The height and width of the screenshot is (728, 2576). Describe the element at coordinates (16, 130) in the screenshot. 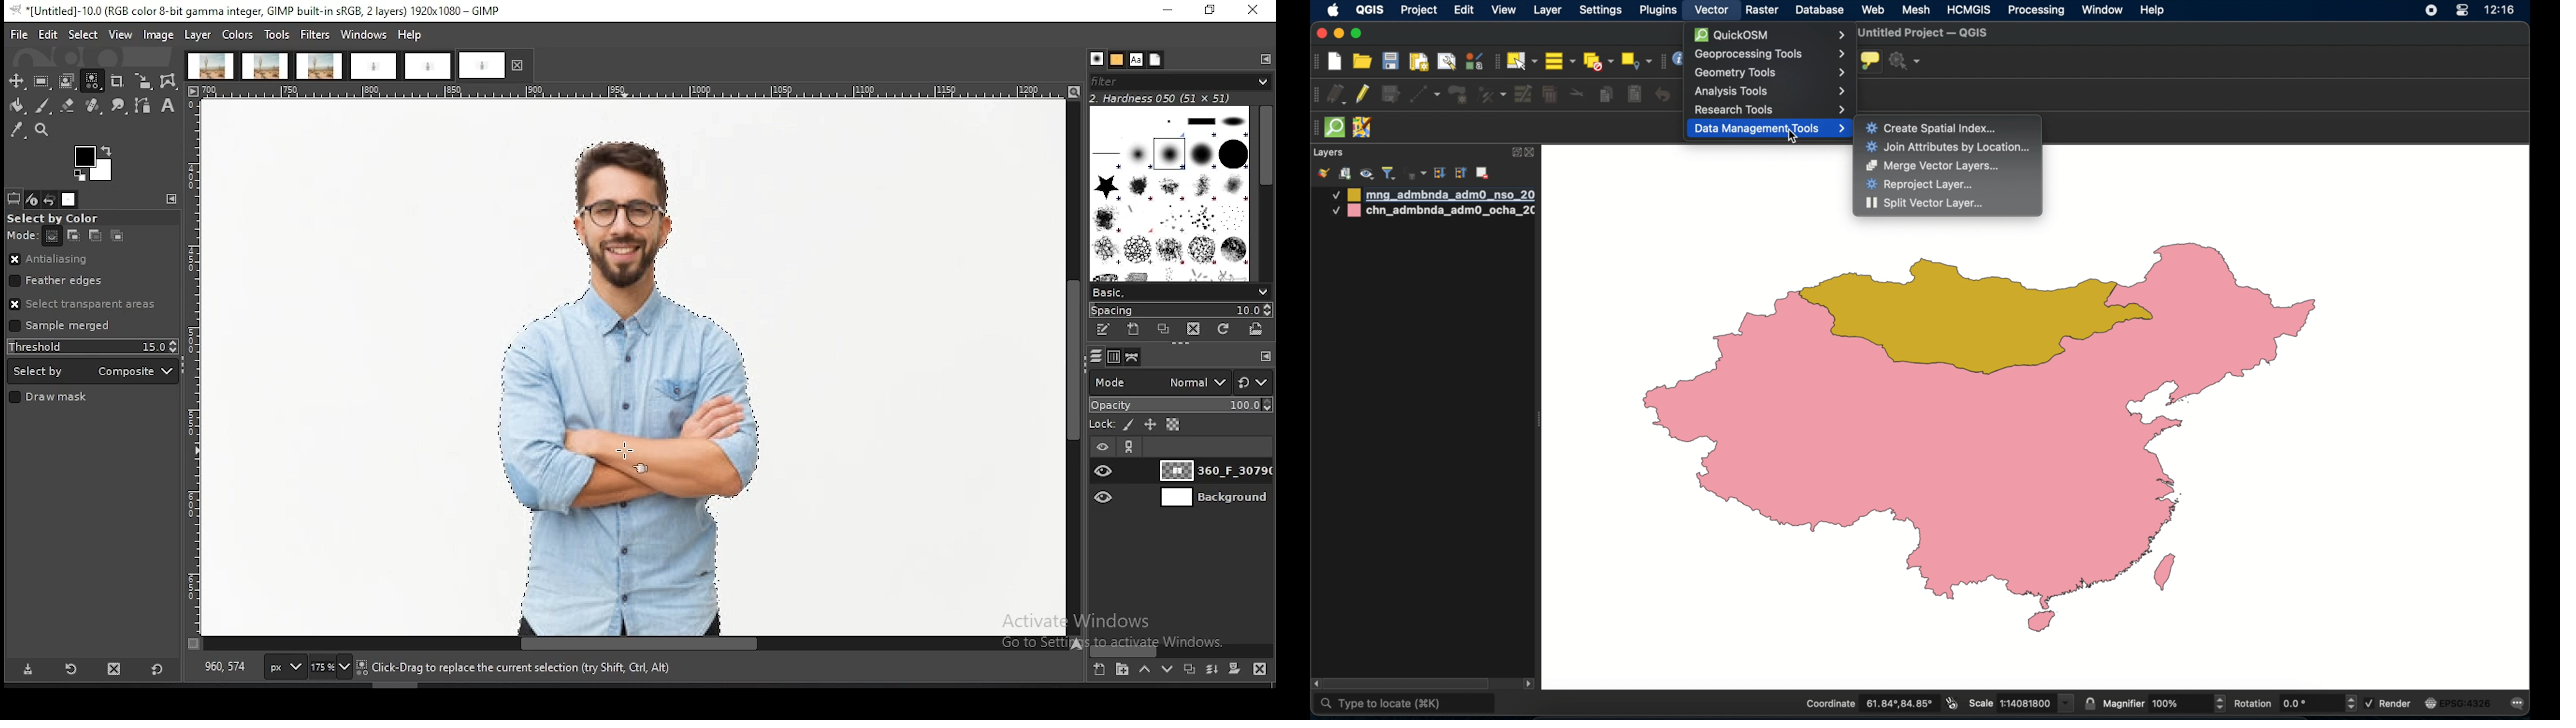

I see `color picker tool` at that location.